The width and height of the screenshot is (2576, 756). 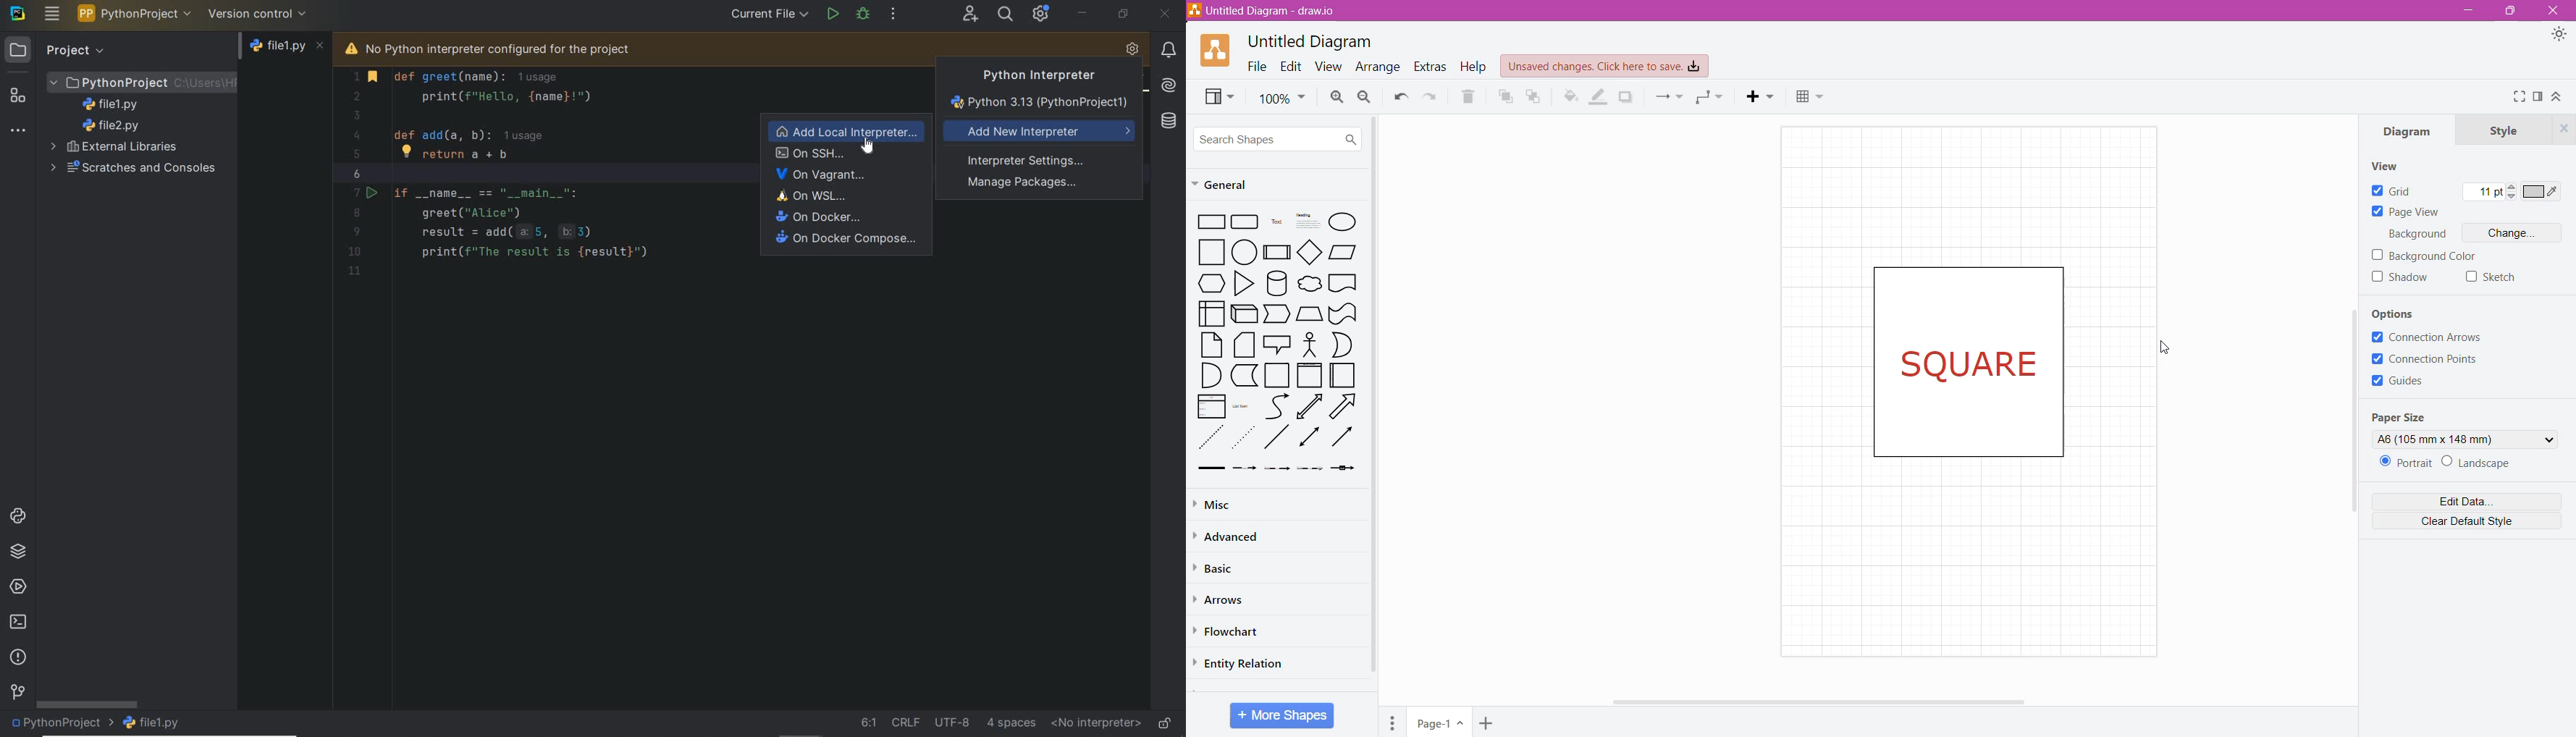 What do you see at coordinates (1244, 405) in the screenshot?
I see `List Item` at bounding box center [1244, 405].